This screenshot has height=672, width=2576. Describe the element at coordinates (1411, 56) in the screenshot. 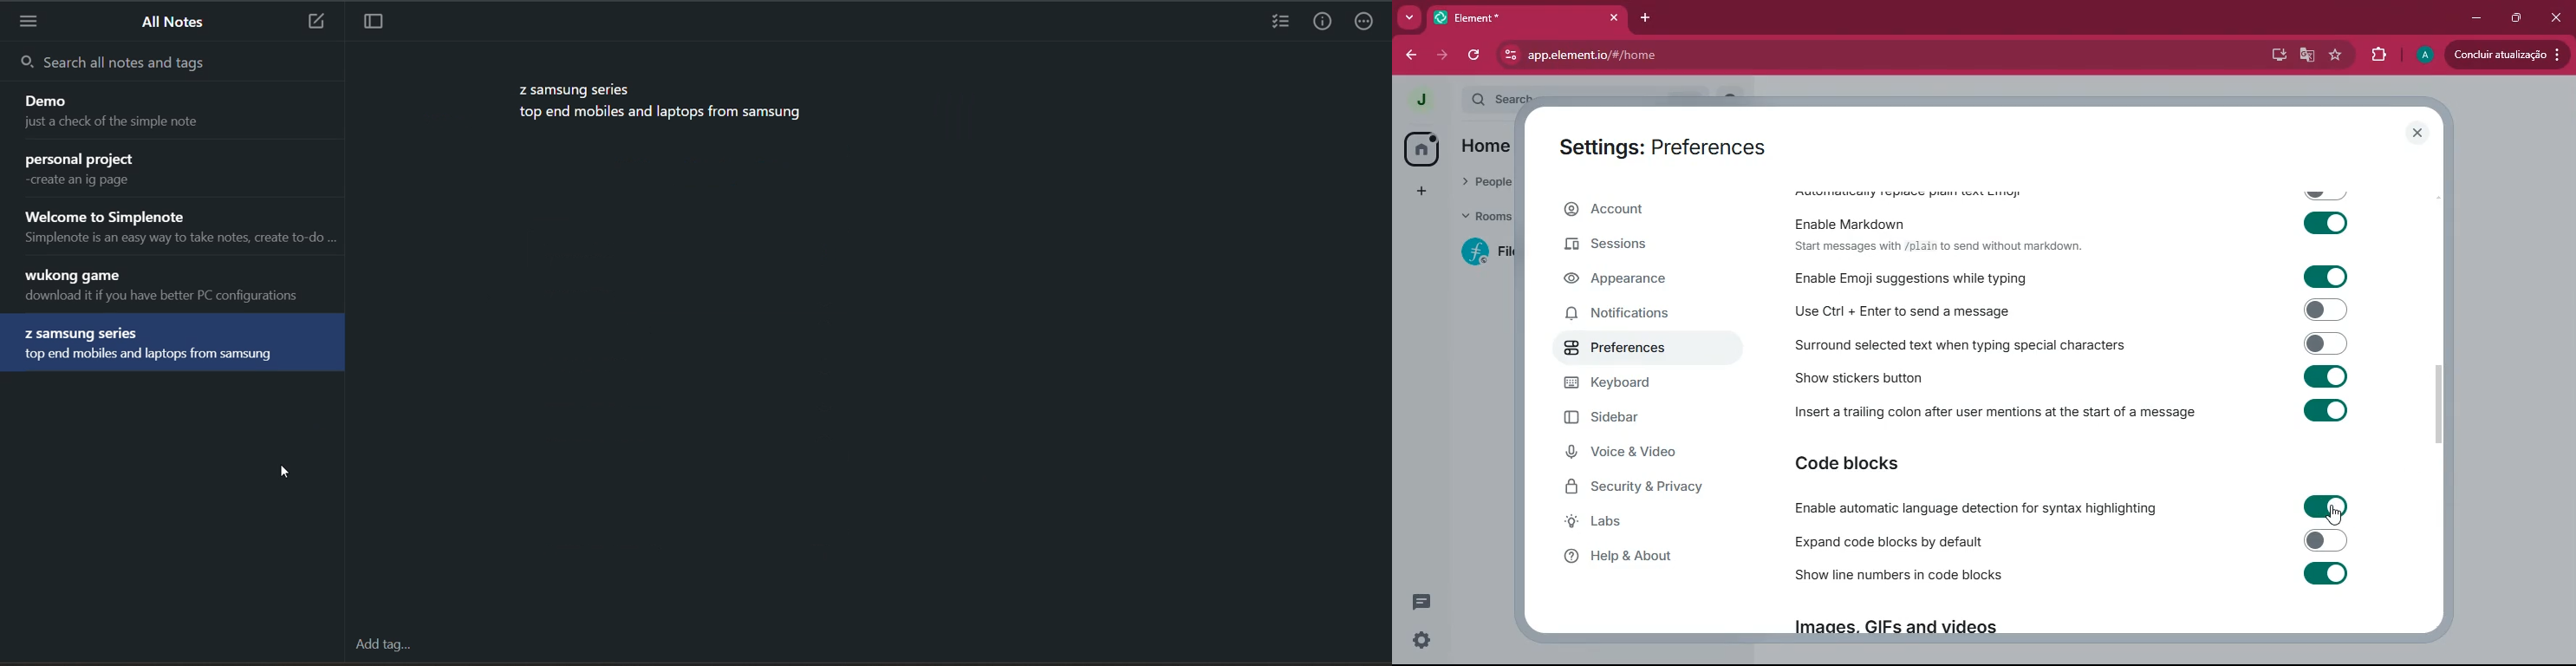

I see `back` at that location.